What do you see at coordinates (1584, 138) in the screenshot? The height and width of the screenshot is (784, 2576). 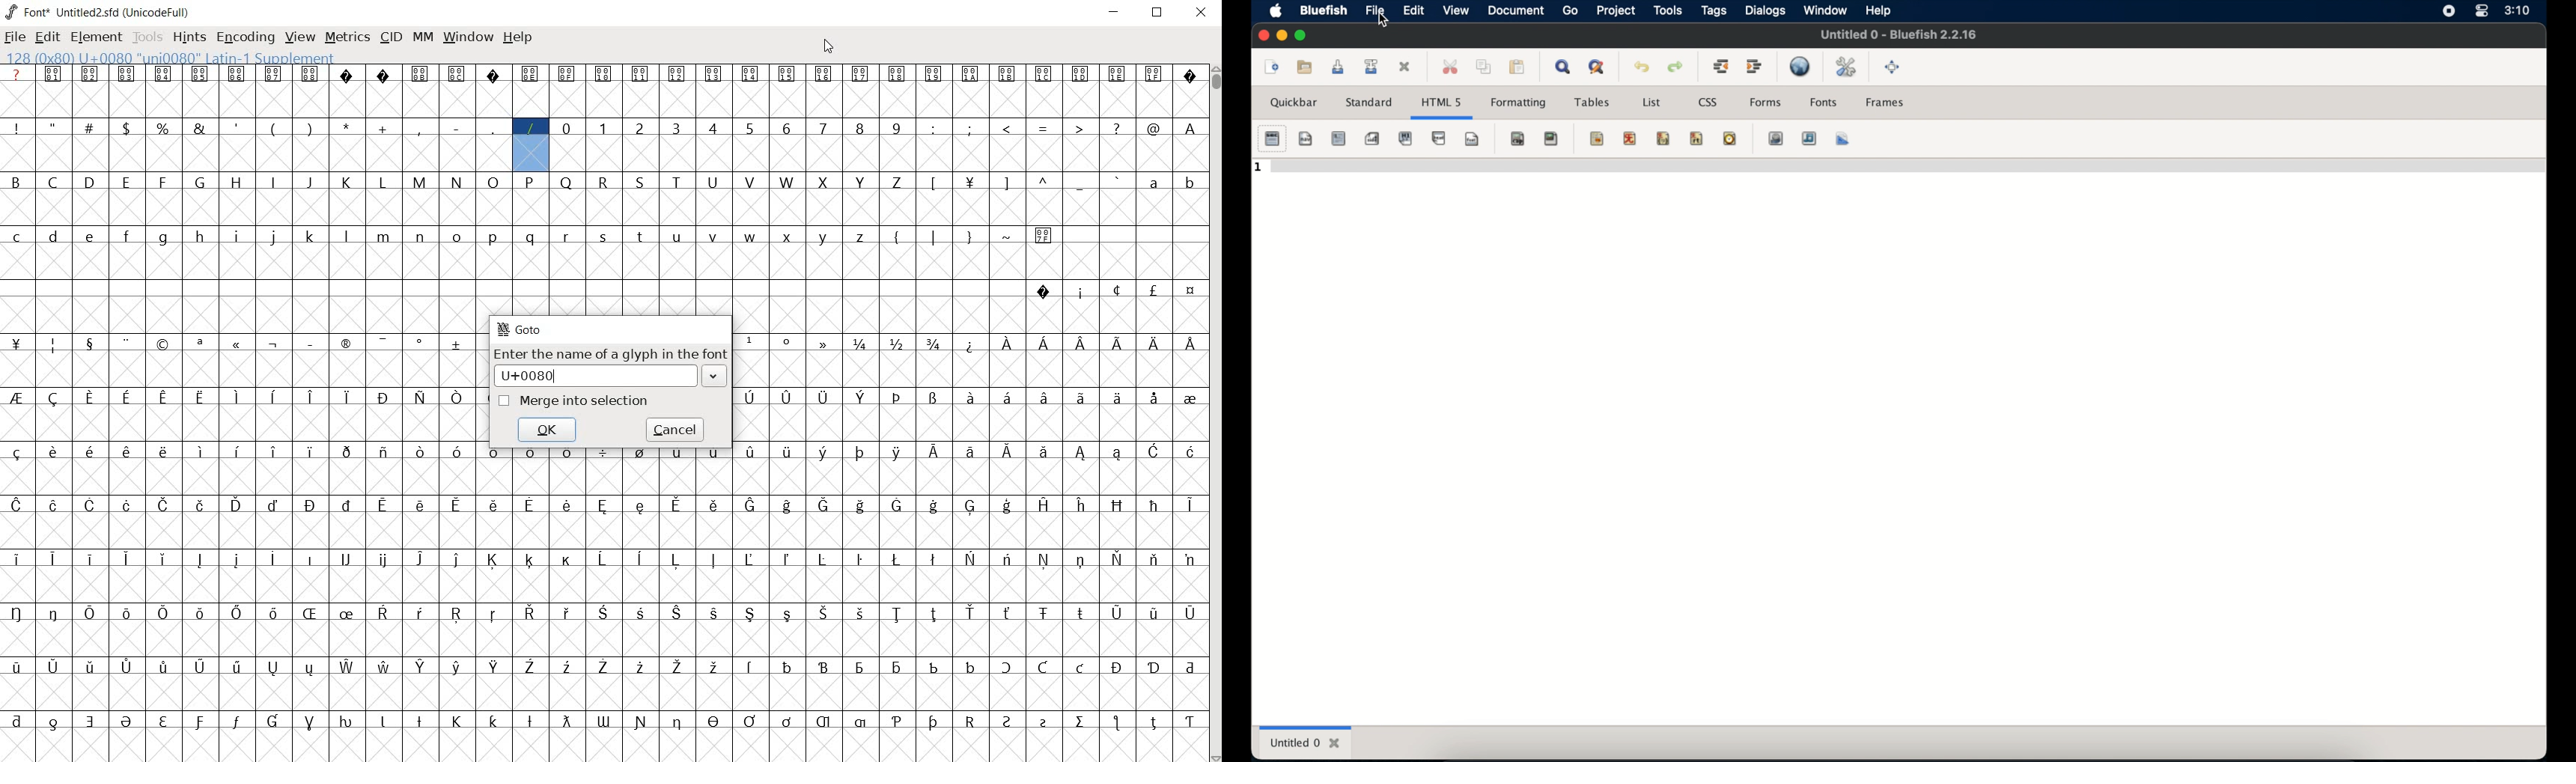 I see `horizontal rule` at bounding box center [1584, 138].